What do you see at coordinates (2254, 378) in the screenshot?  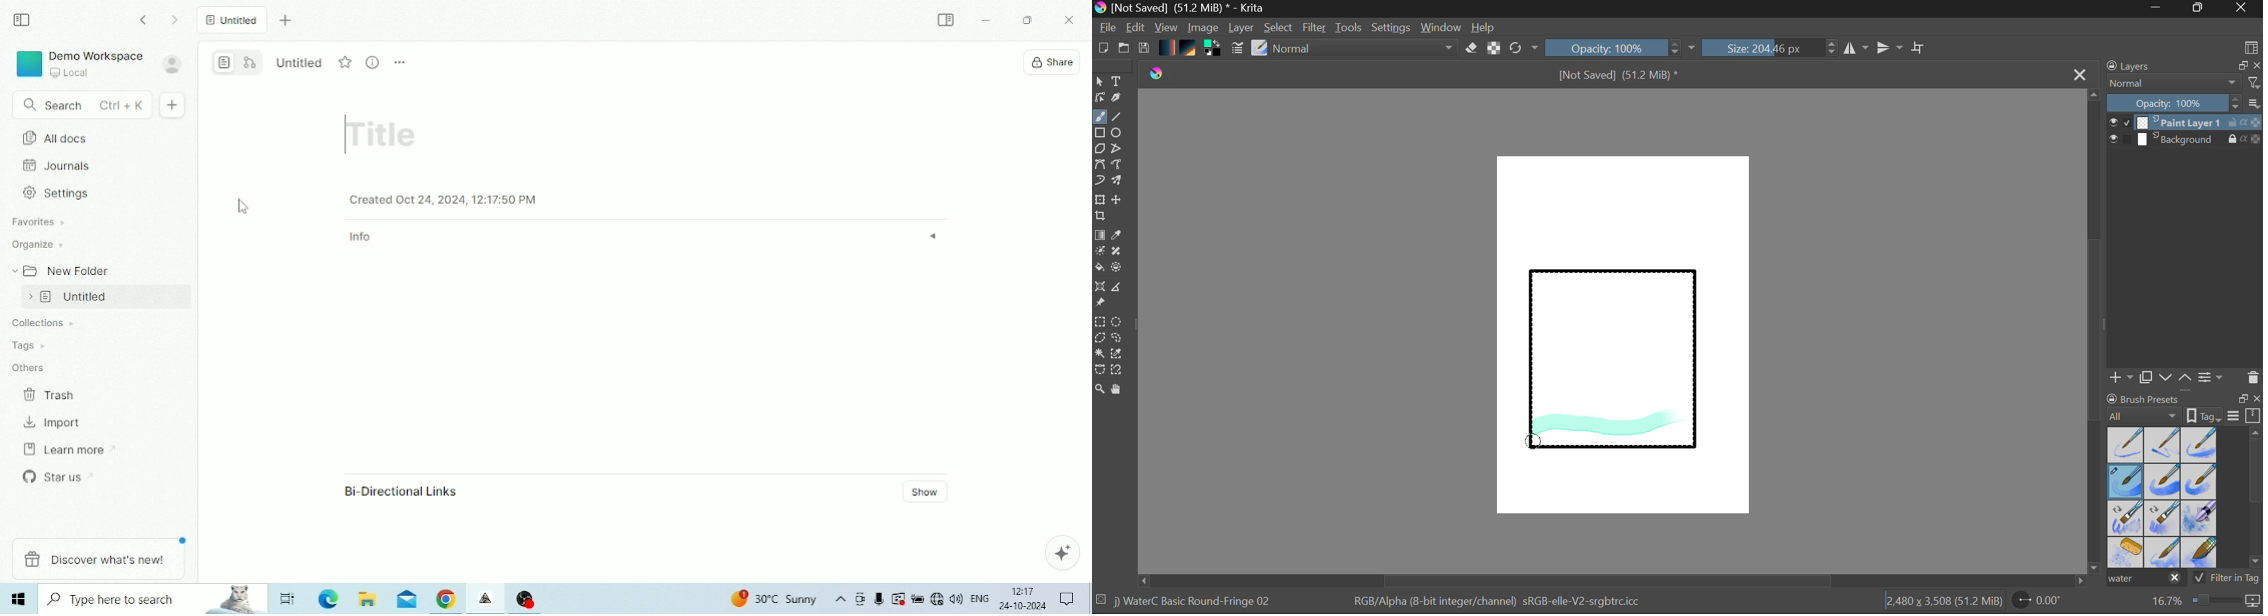 I see `Delete Layer` at bounding box center [2254, 378].